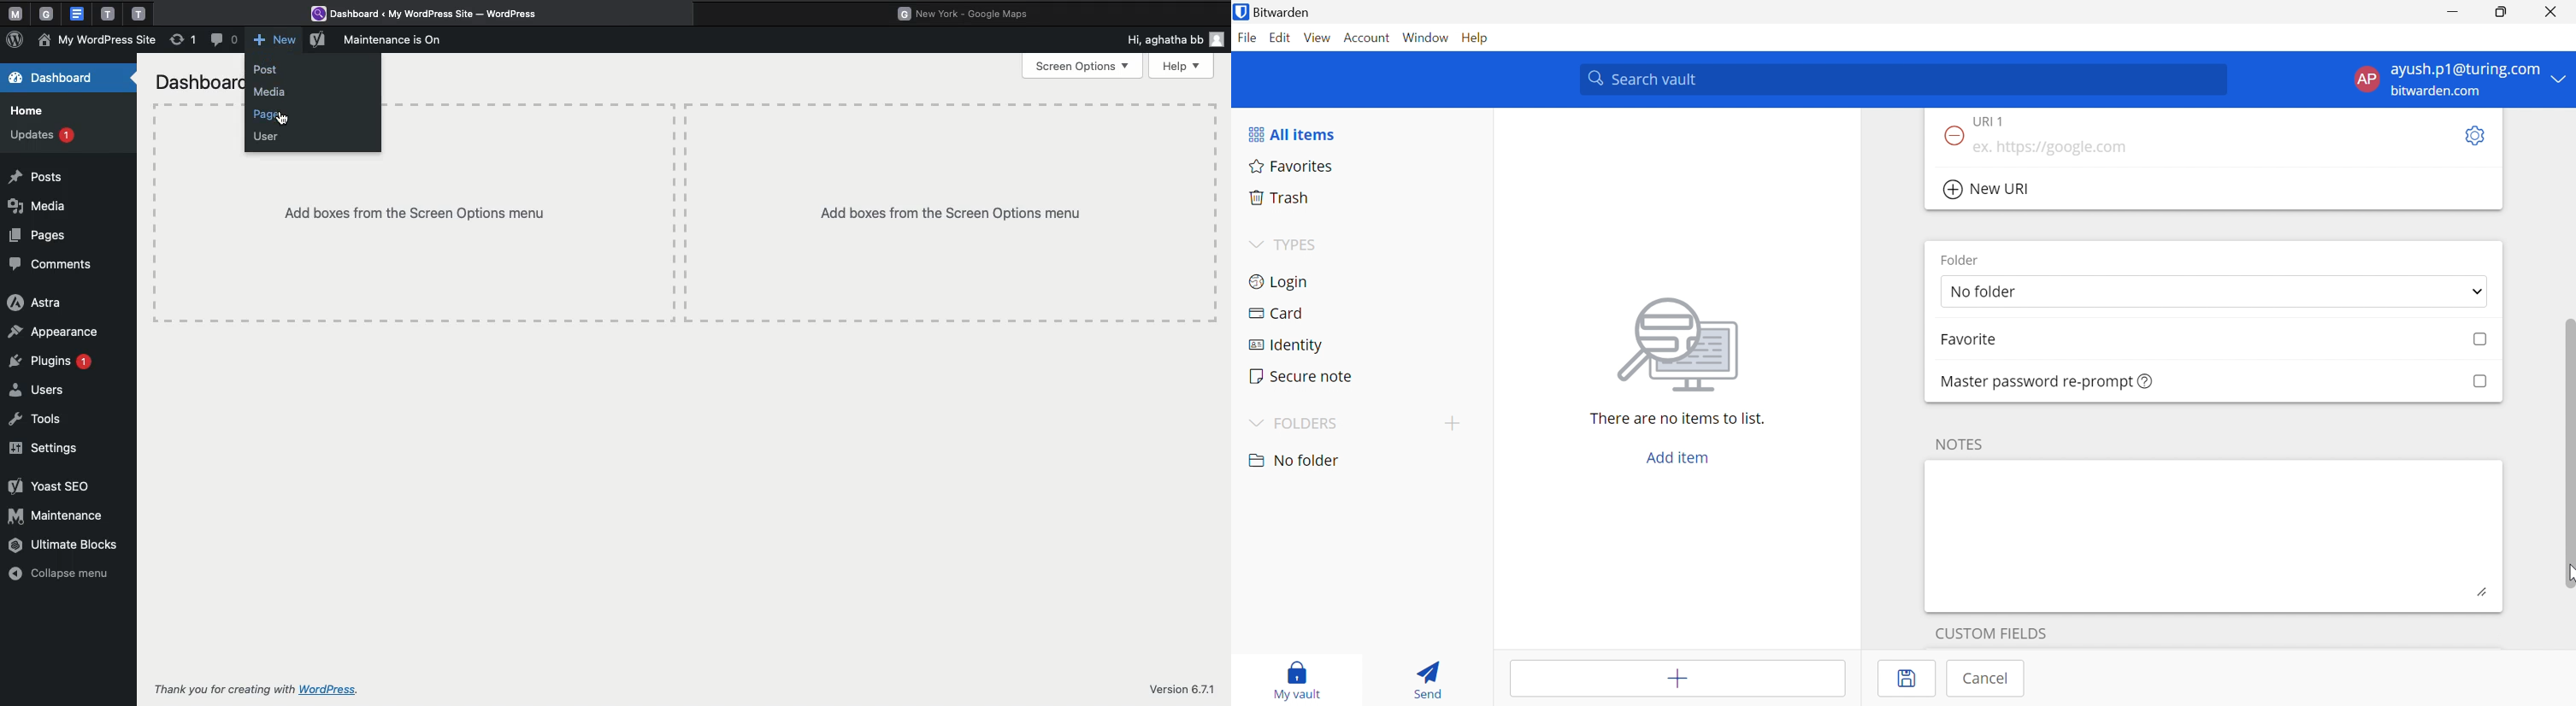  What do you see at coordinates (59, 516) in the screenshot?
I see `Maintenance ` at bounding box center [59, 516].